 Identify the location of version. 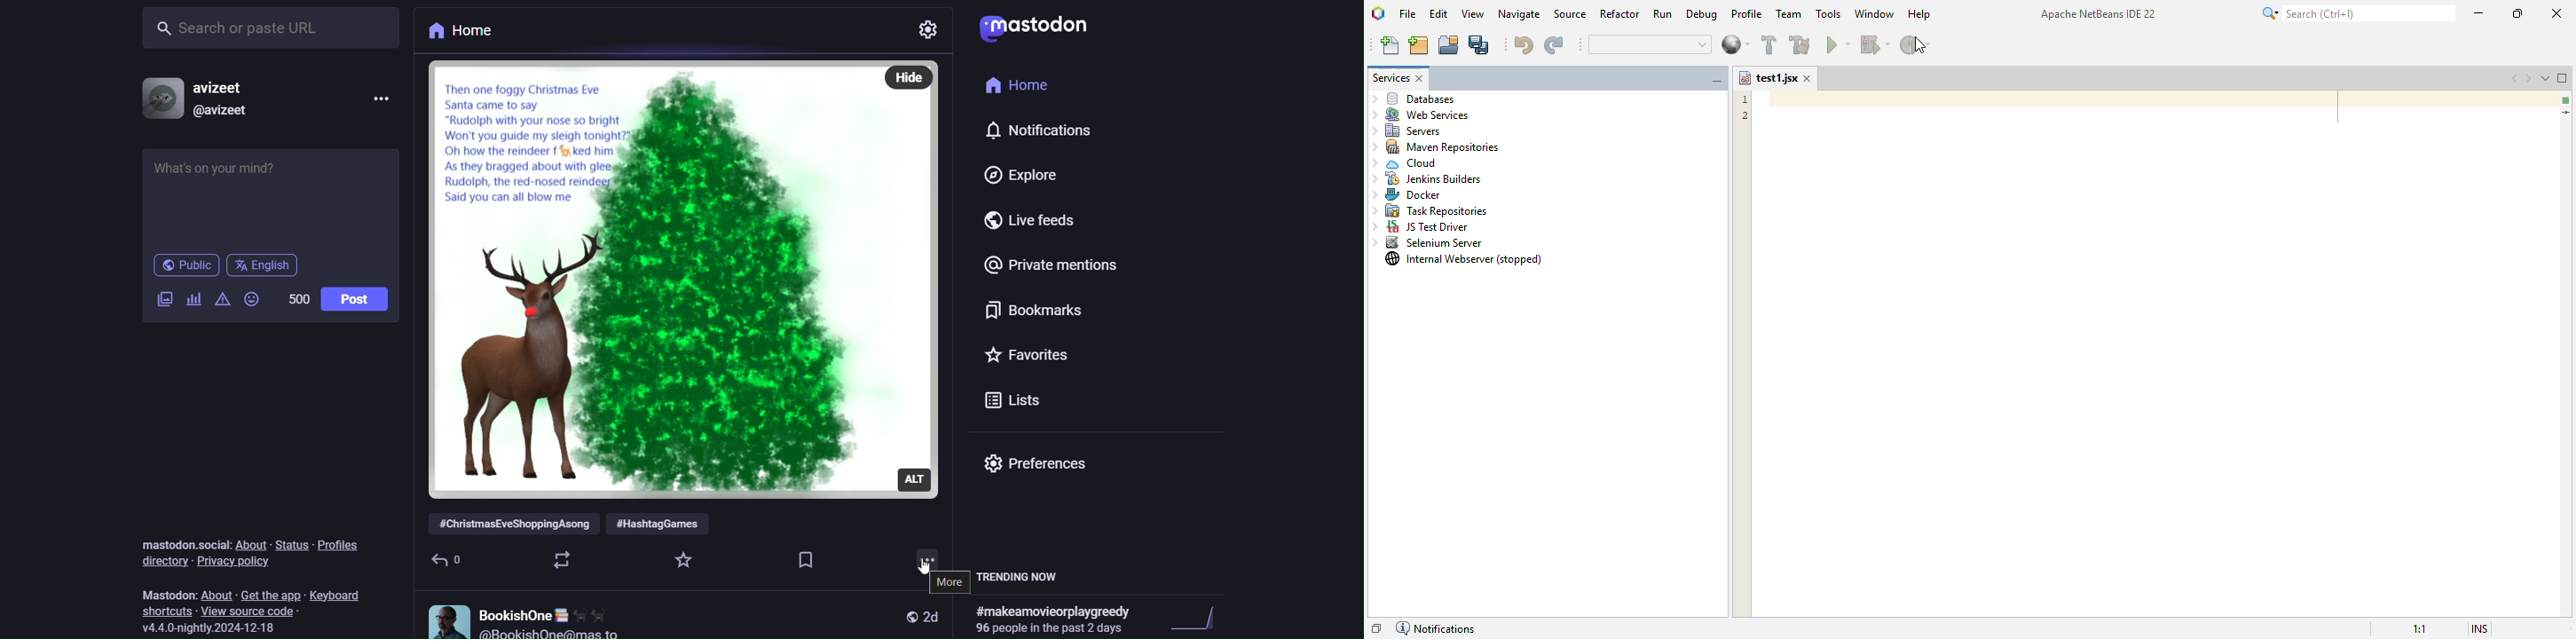
(220, 628).